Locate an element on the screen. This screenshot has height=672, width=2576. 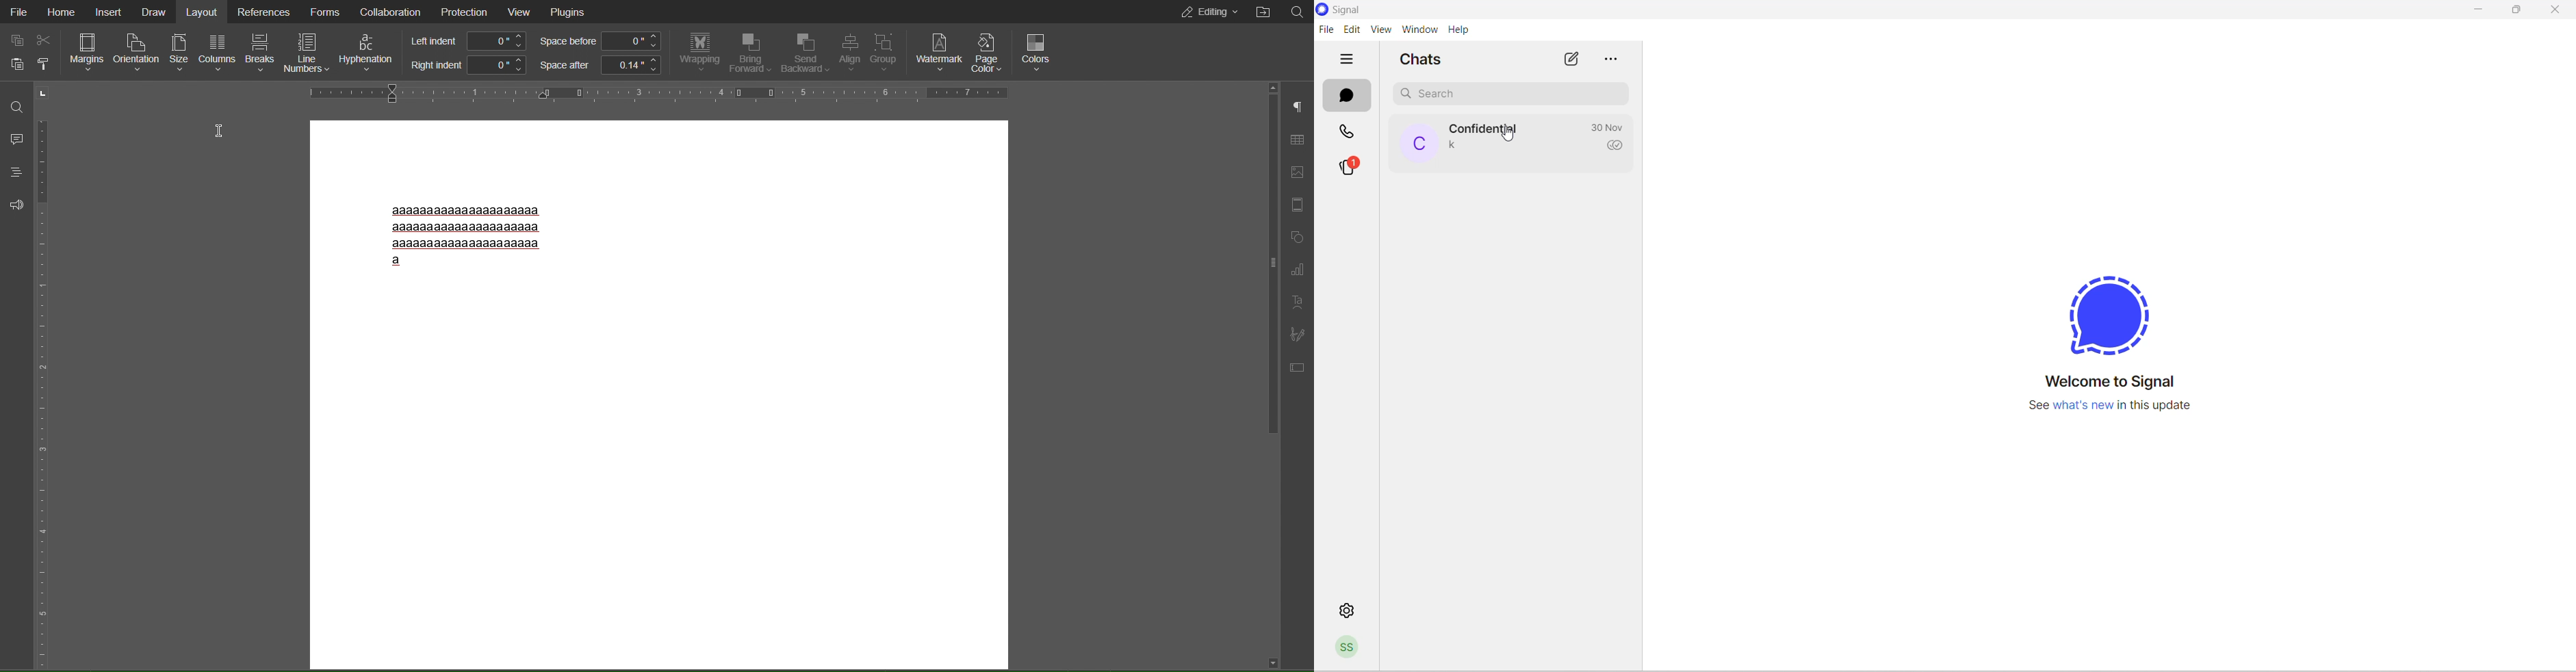
search chat is located at coordinates (1513, 93).